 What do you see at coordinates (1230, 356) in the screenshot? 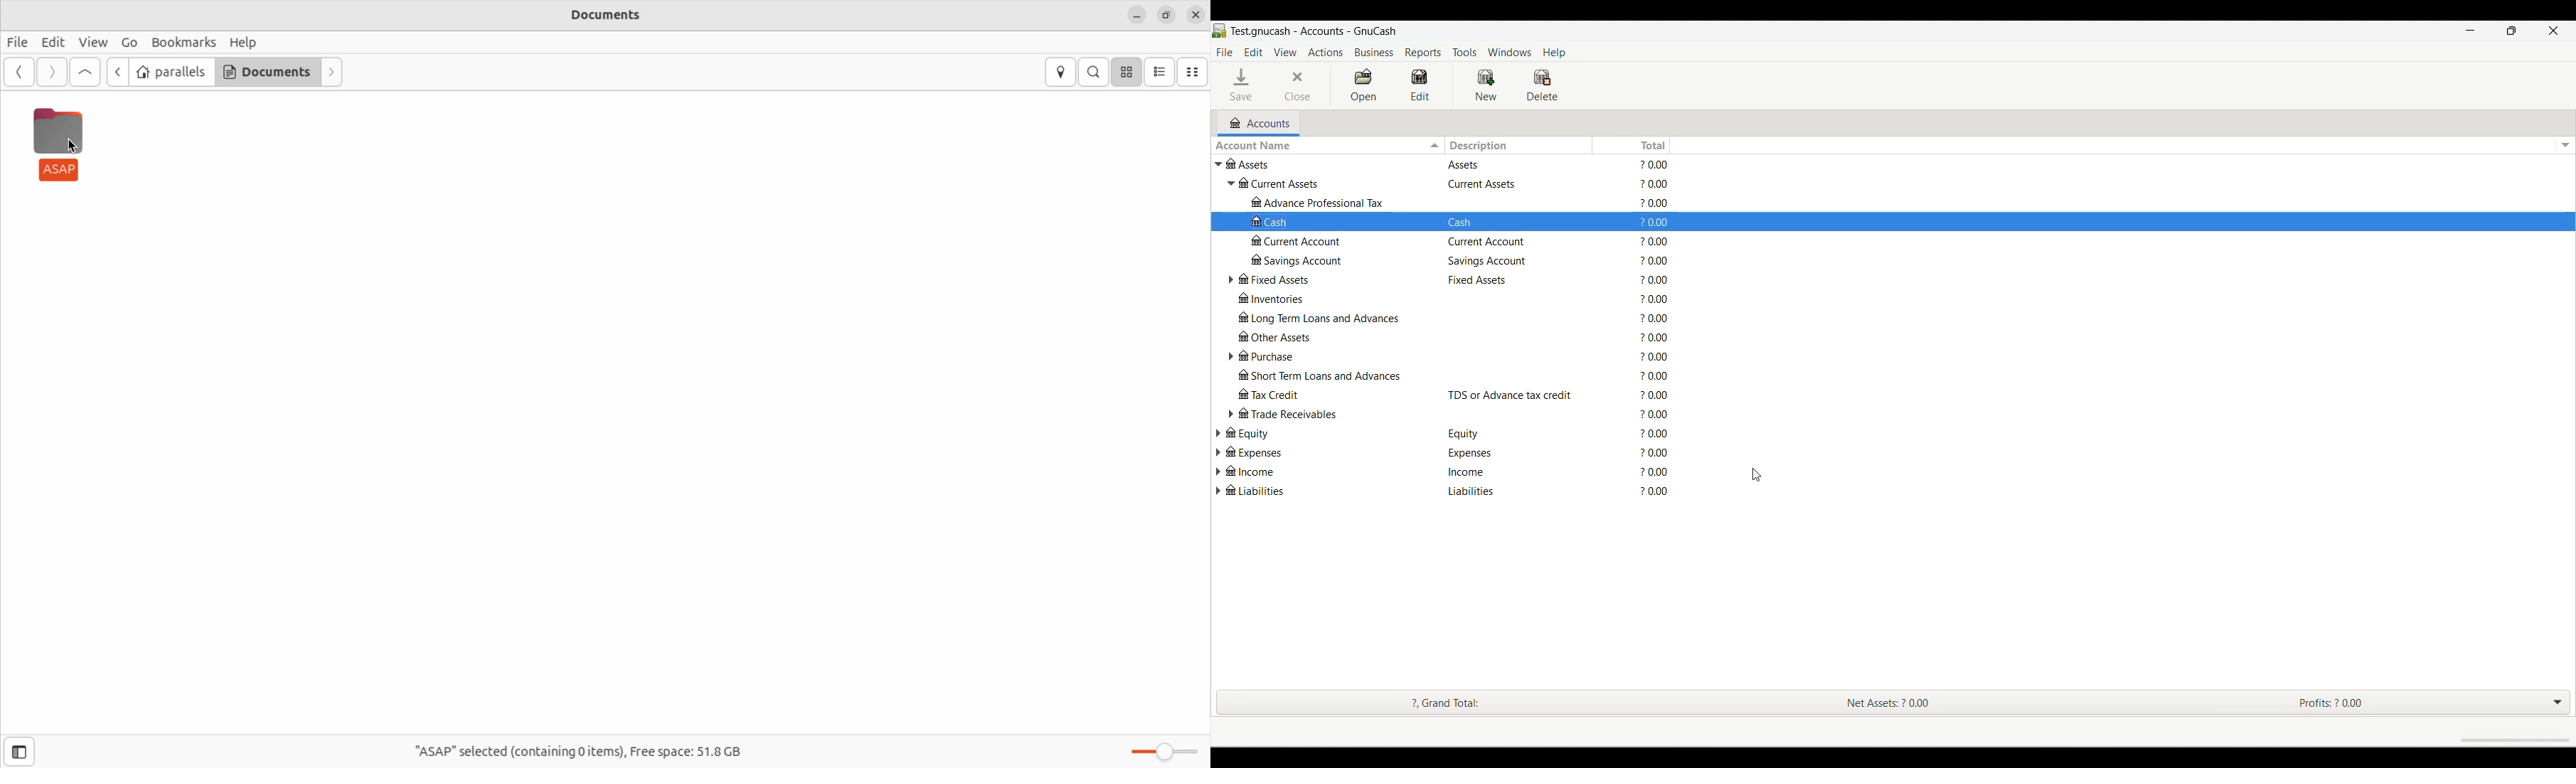
I see `Expand Purchase` at bounding box center [1230, 356].